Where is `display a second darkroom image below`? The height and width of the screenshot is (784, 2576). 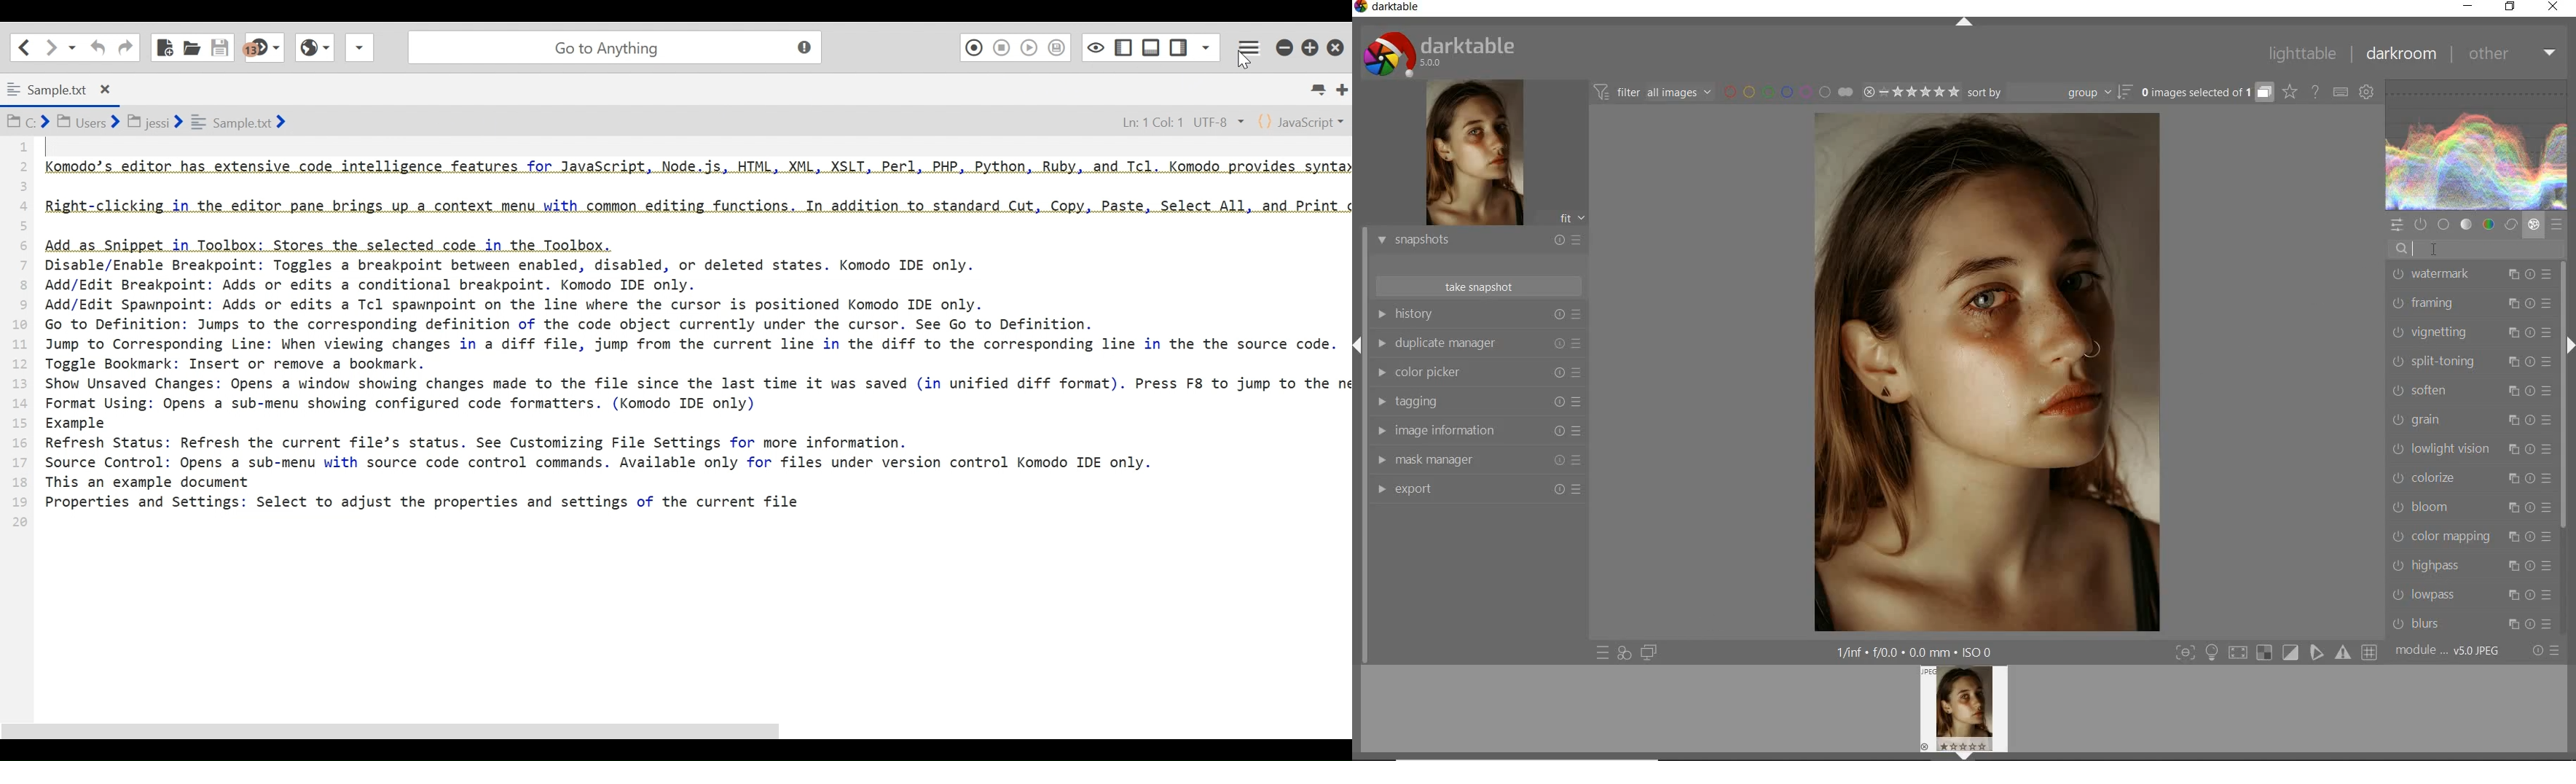
display a second darkroom image below is located at coordinates (1646, 653).